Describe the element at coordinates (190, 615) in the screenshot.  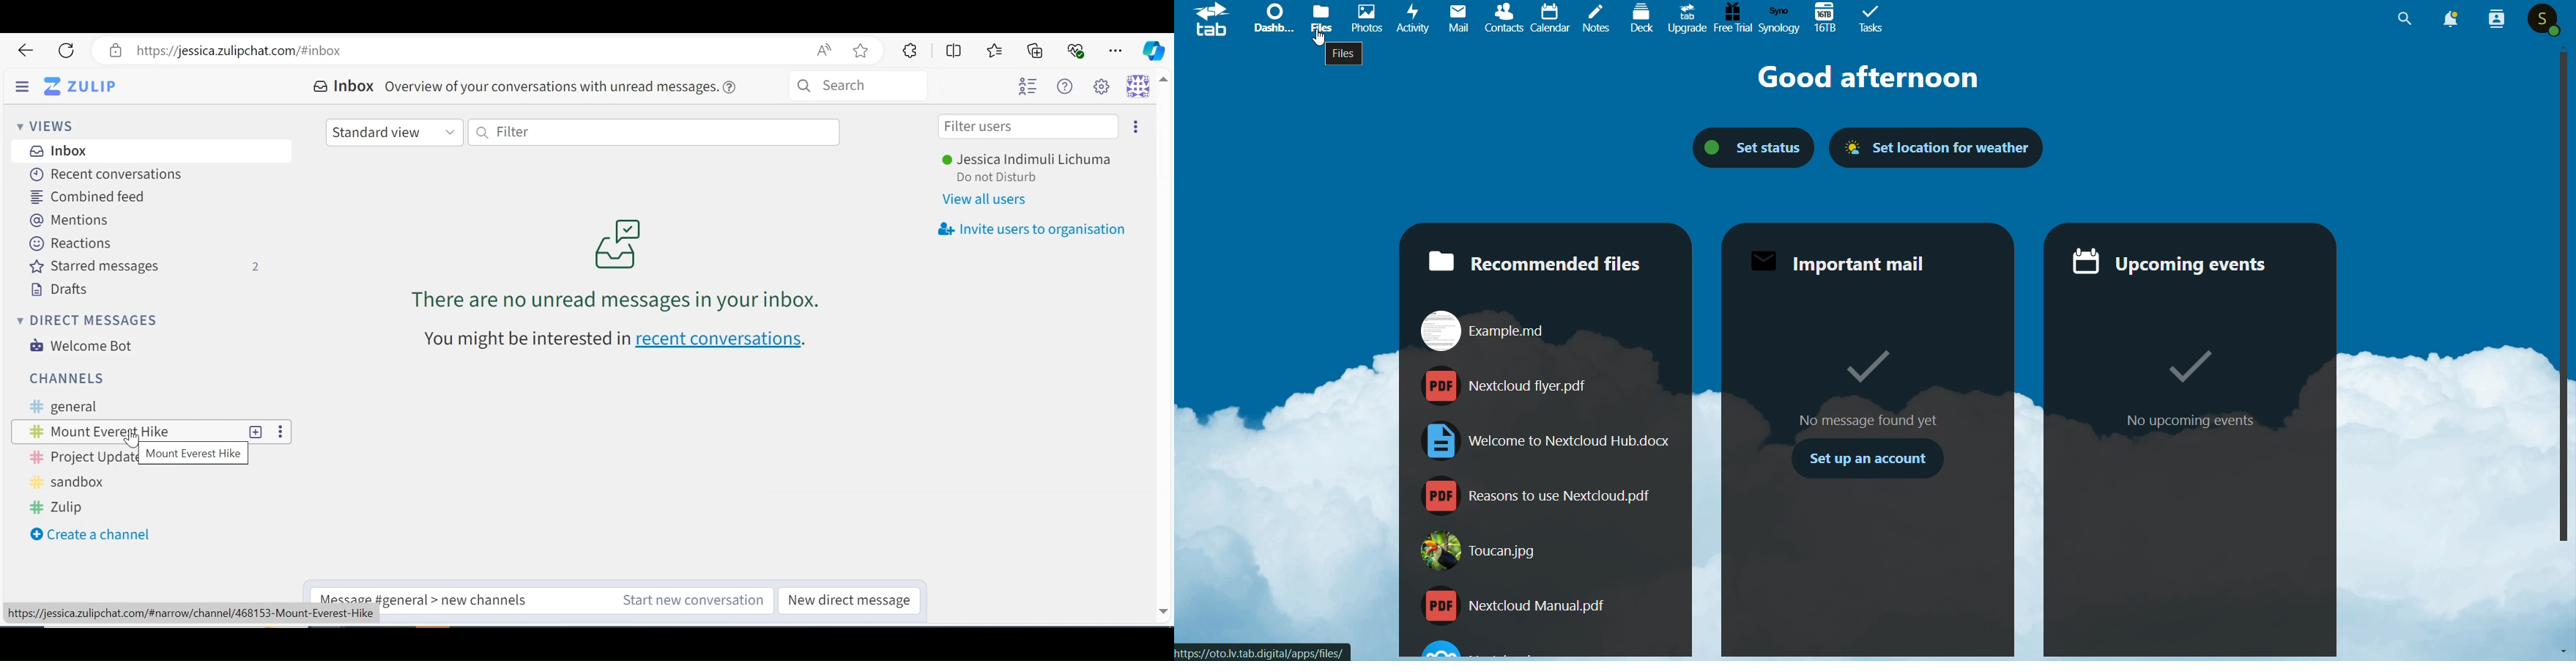
I see `` at that location.